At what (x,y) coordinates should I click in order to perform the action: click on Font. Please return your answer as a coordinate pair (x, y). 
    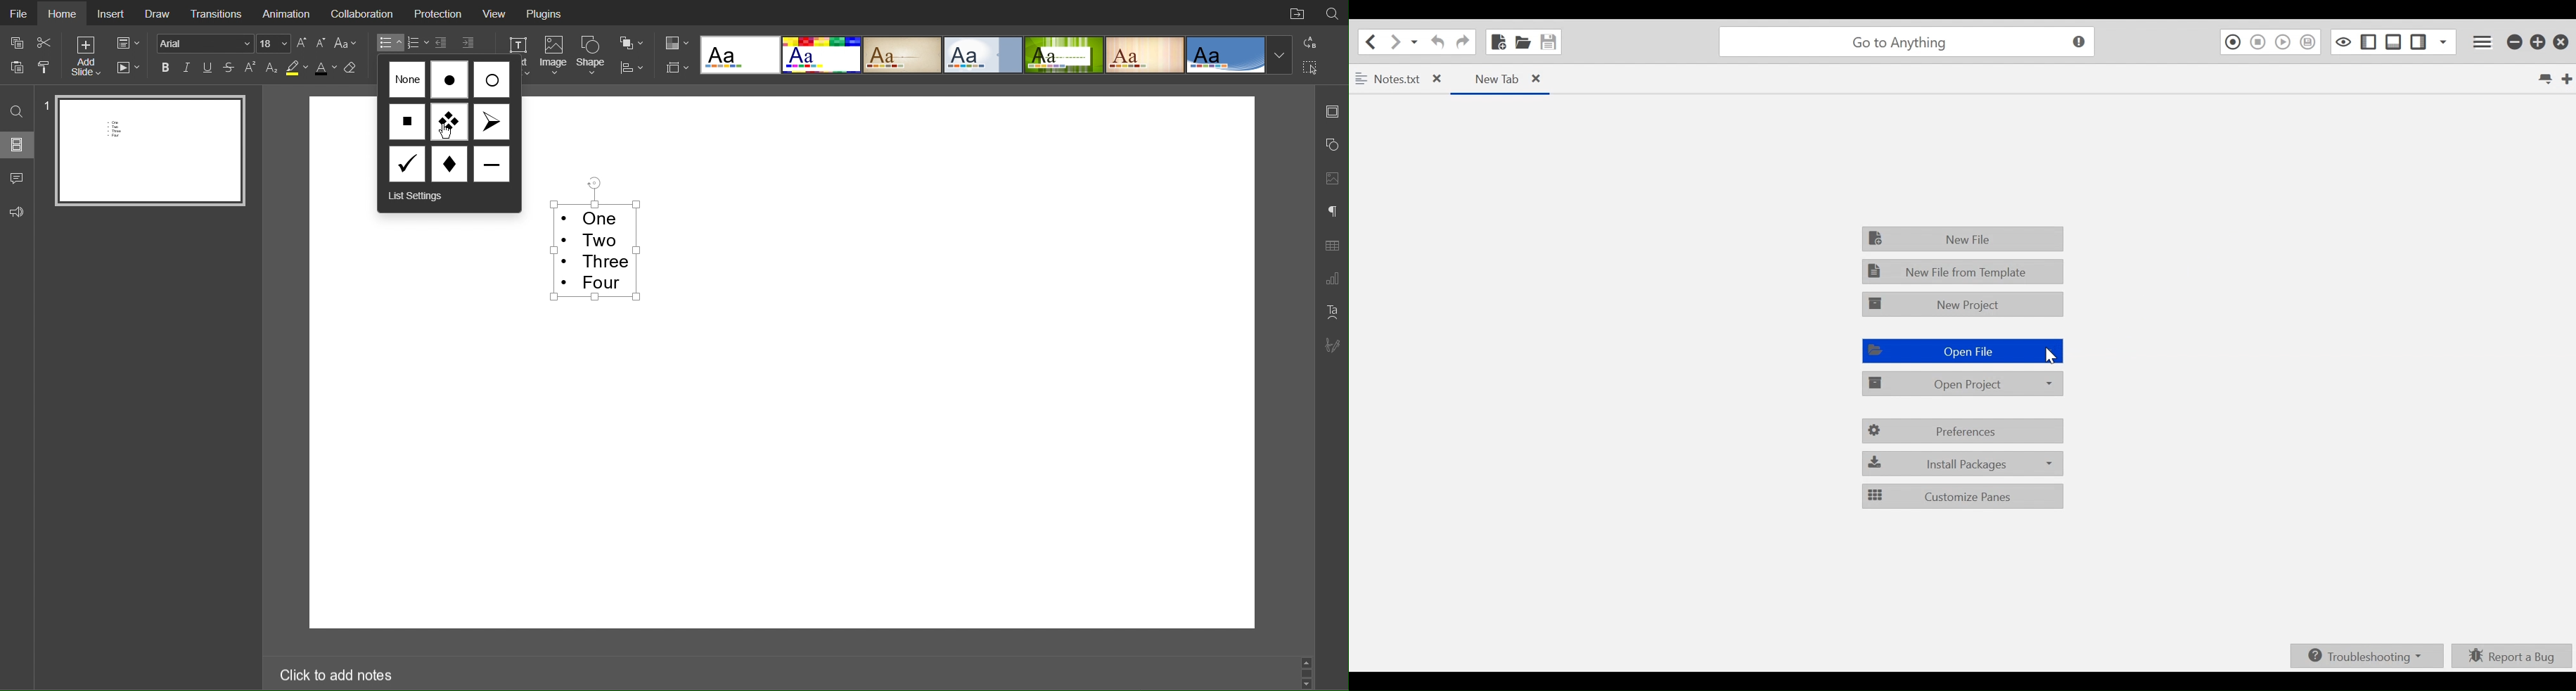
    Looking at the image, I should click on (206, 44).